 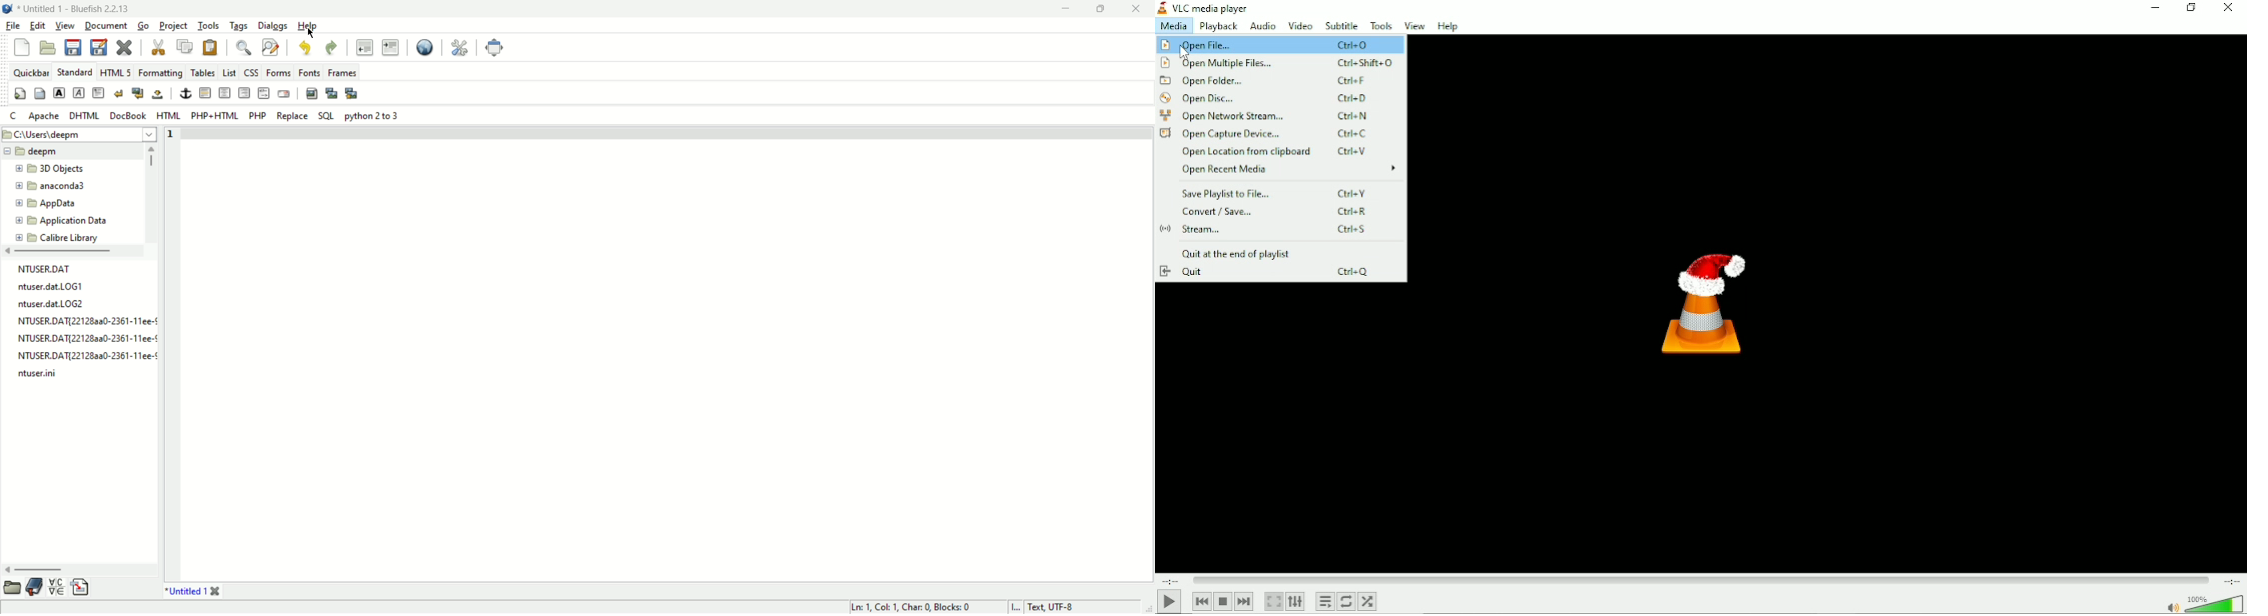 I want to click on maximize, so click(x=1107, y=9).